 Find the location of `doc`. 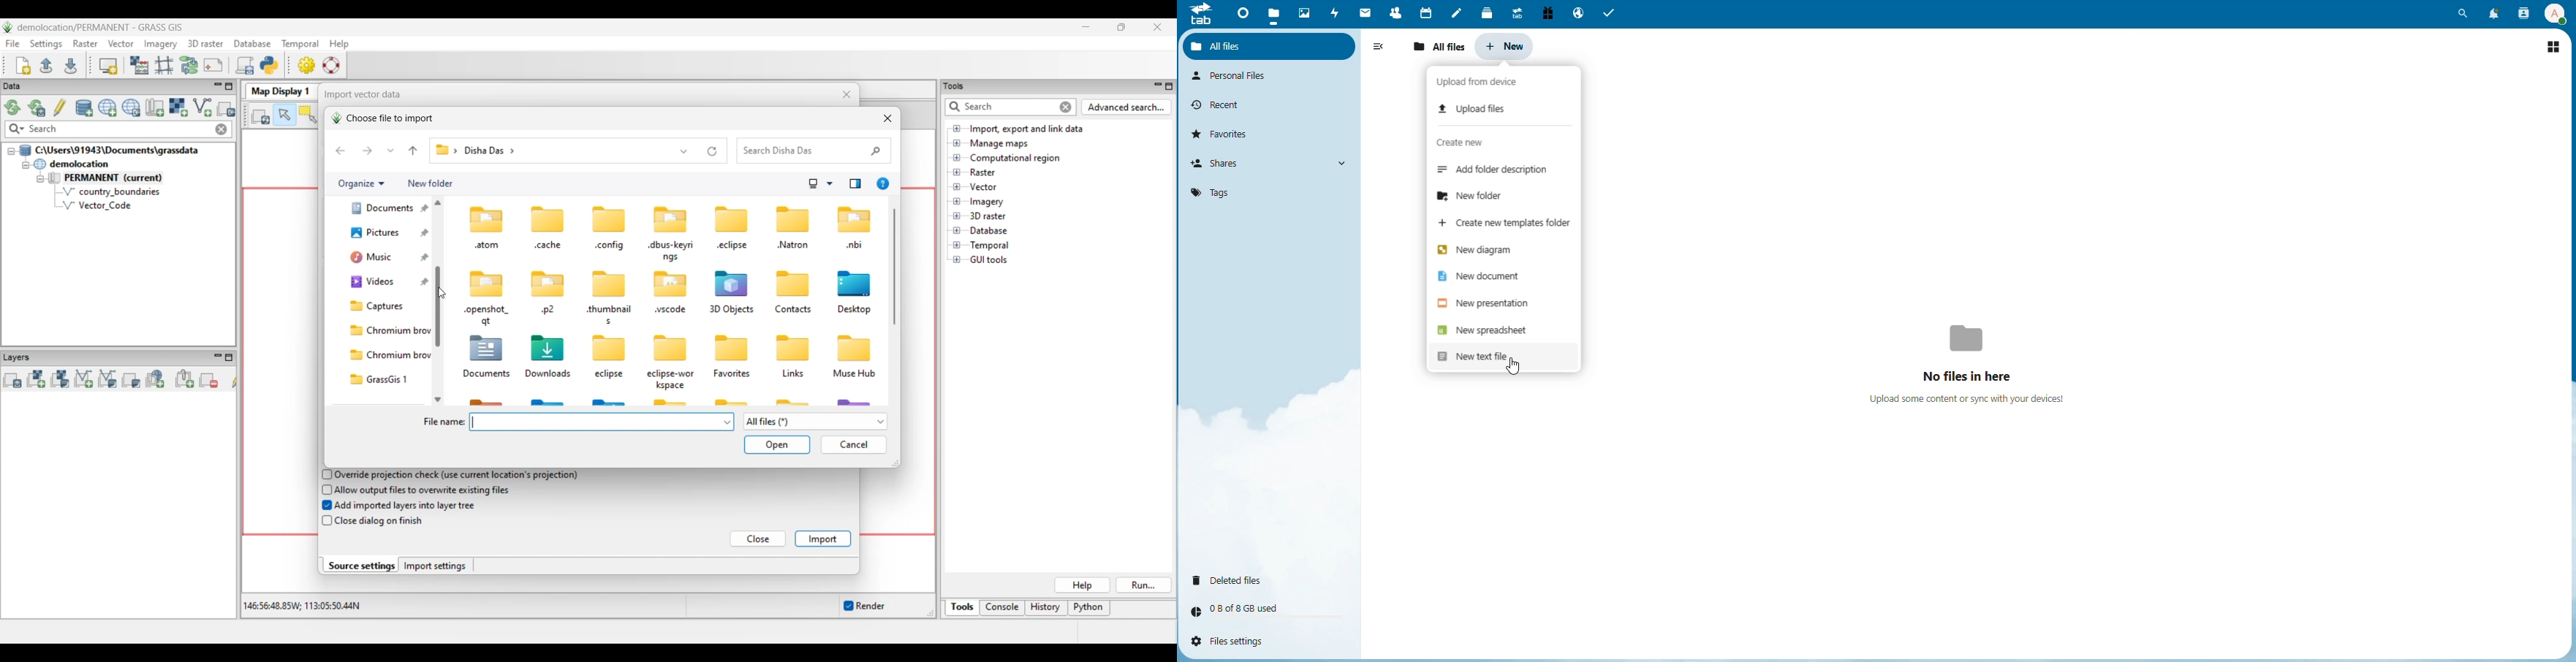

doc is located at coordinates (1486, 275).